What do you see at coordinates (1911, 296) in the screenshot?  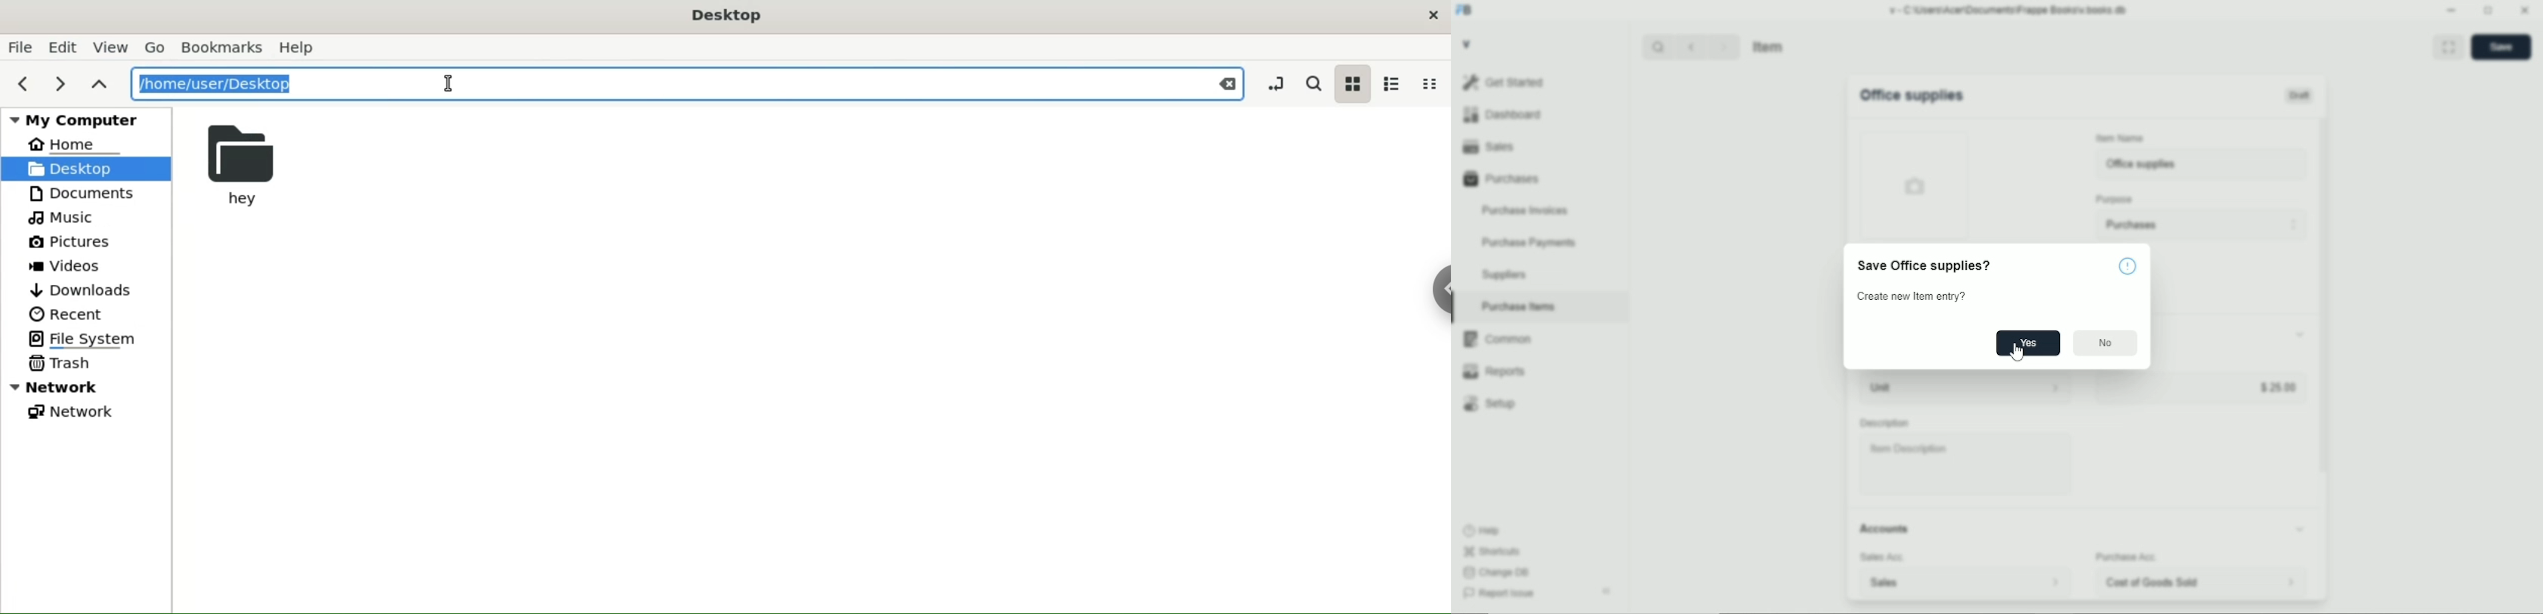 I see `create new item entry?` at bounding box center [1911, 296].